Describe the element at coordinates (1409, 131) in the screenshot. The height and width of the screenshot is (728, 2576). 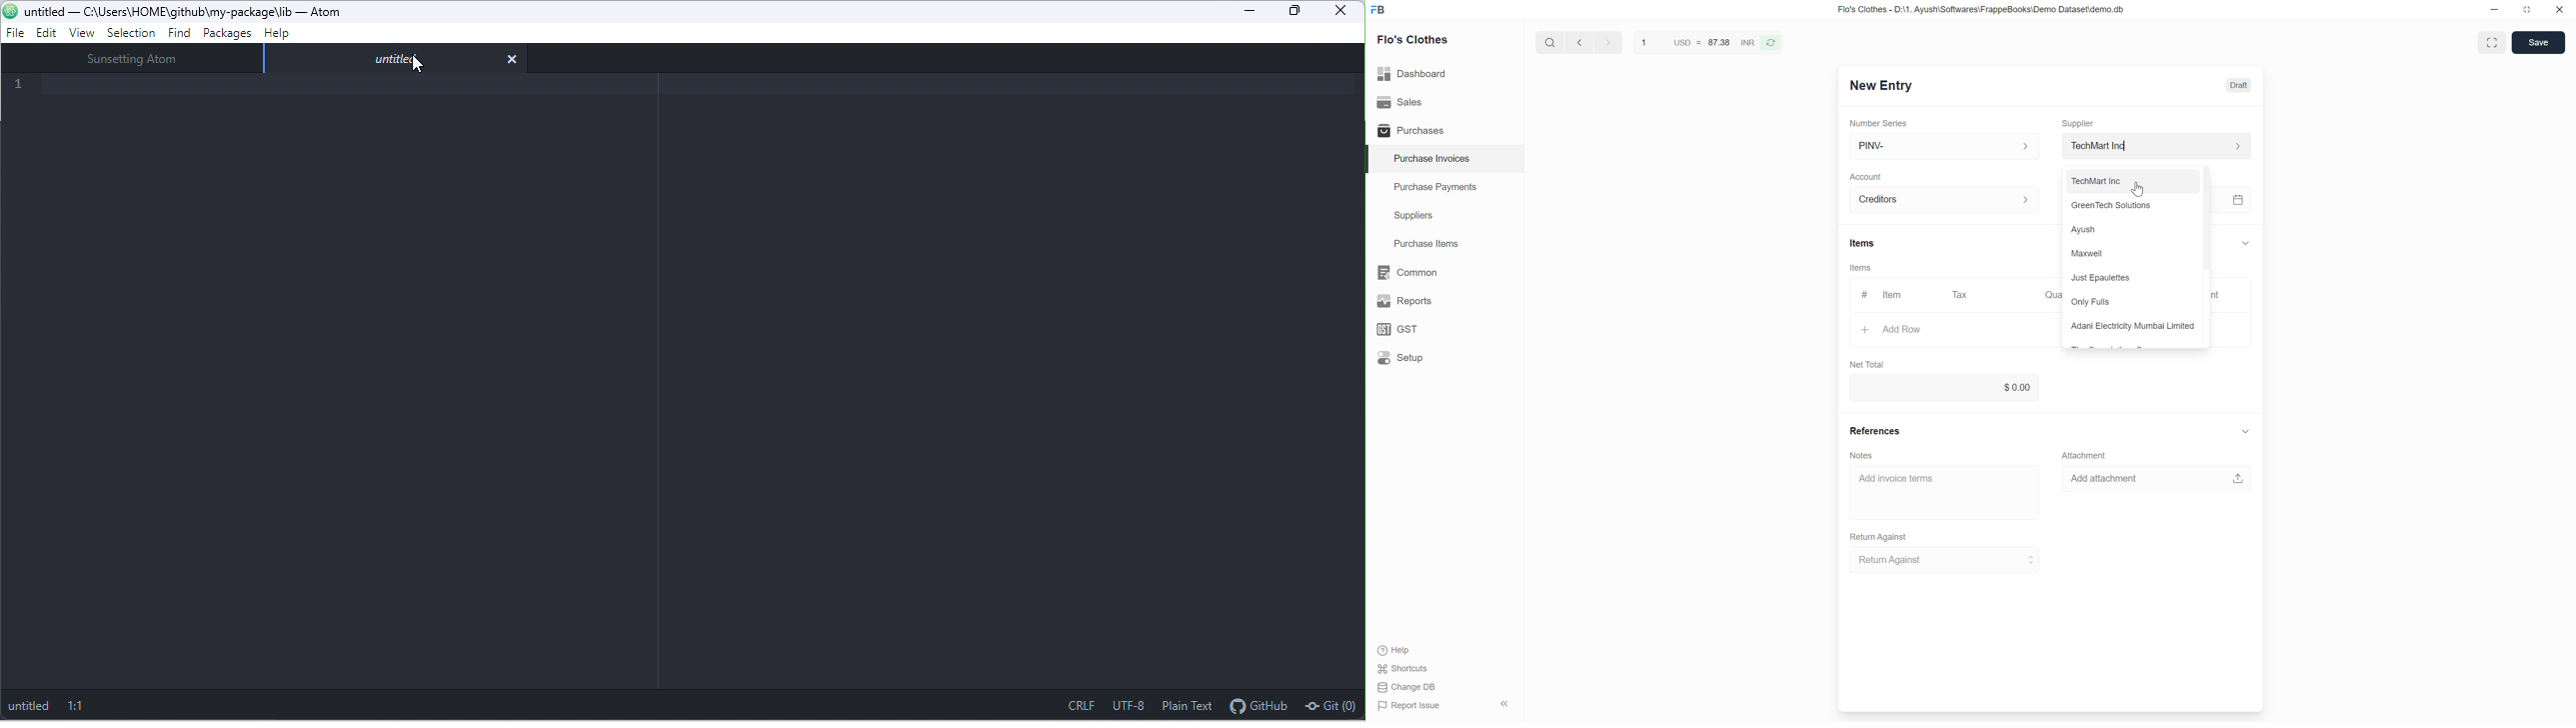
I see `Purchases` at that location.